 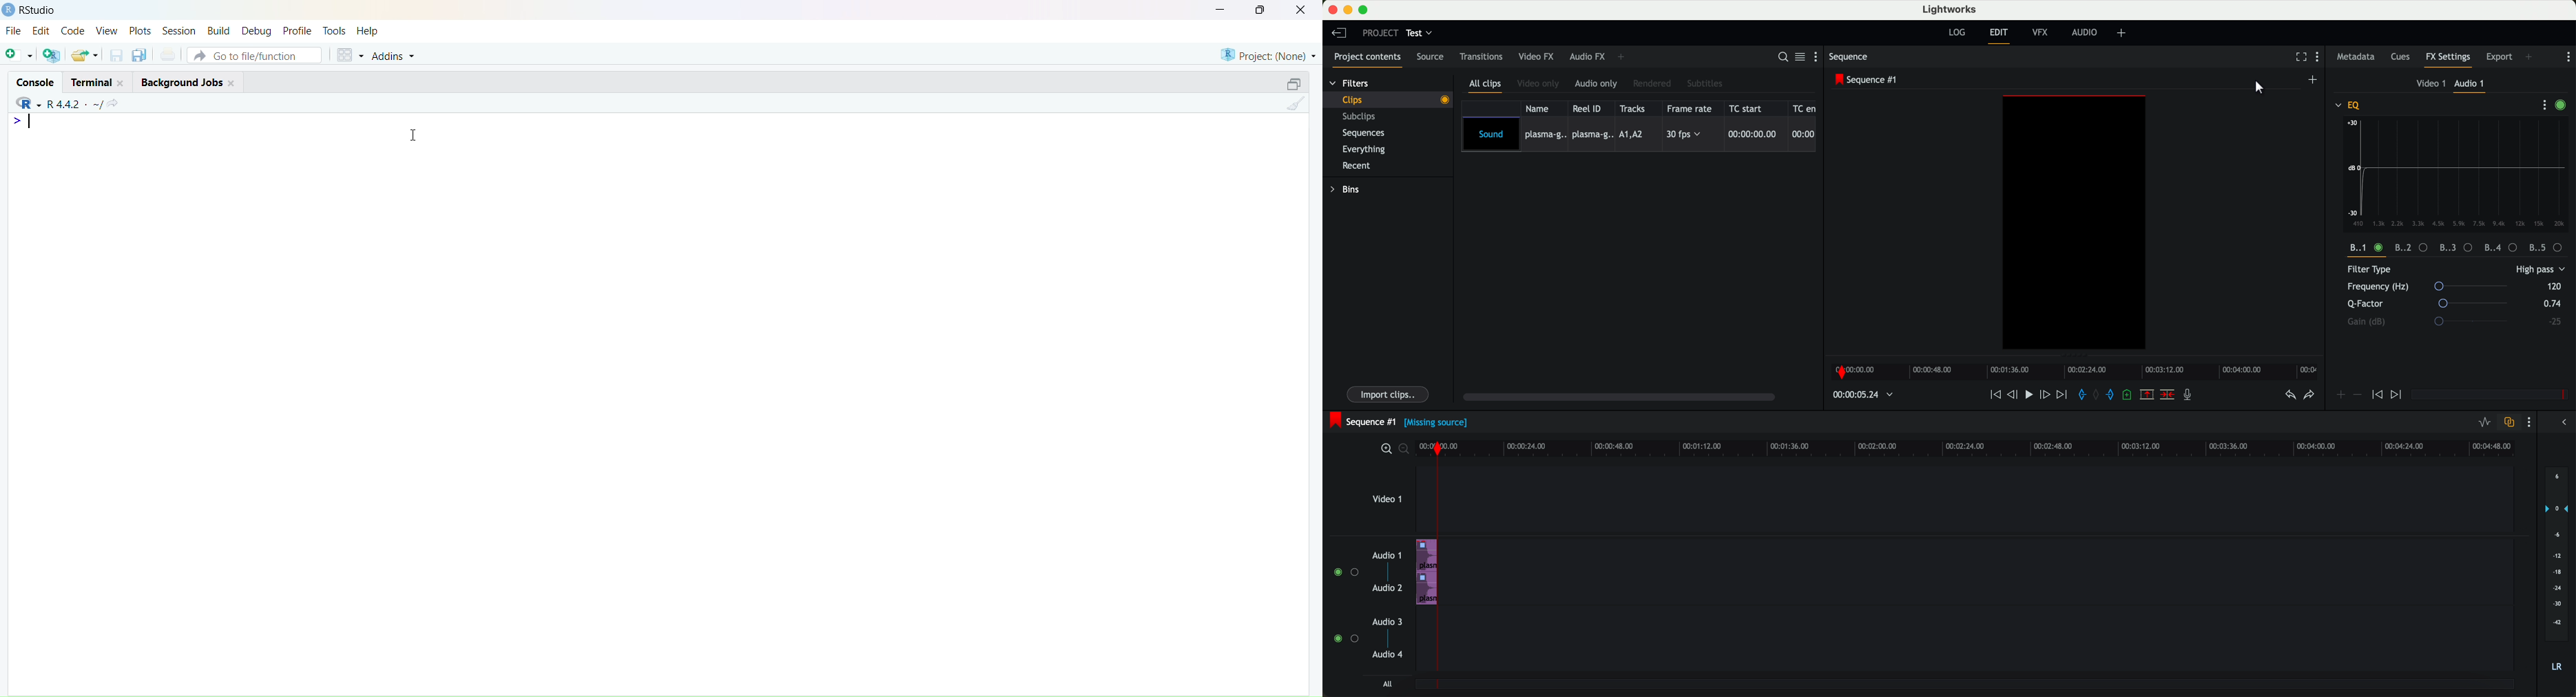 What do you see at coordinates (1260, 10) in the screenshot?
I see `maiximise` at bounding box center [1260, 10].